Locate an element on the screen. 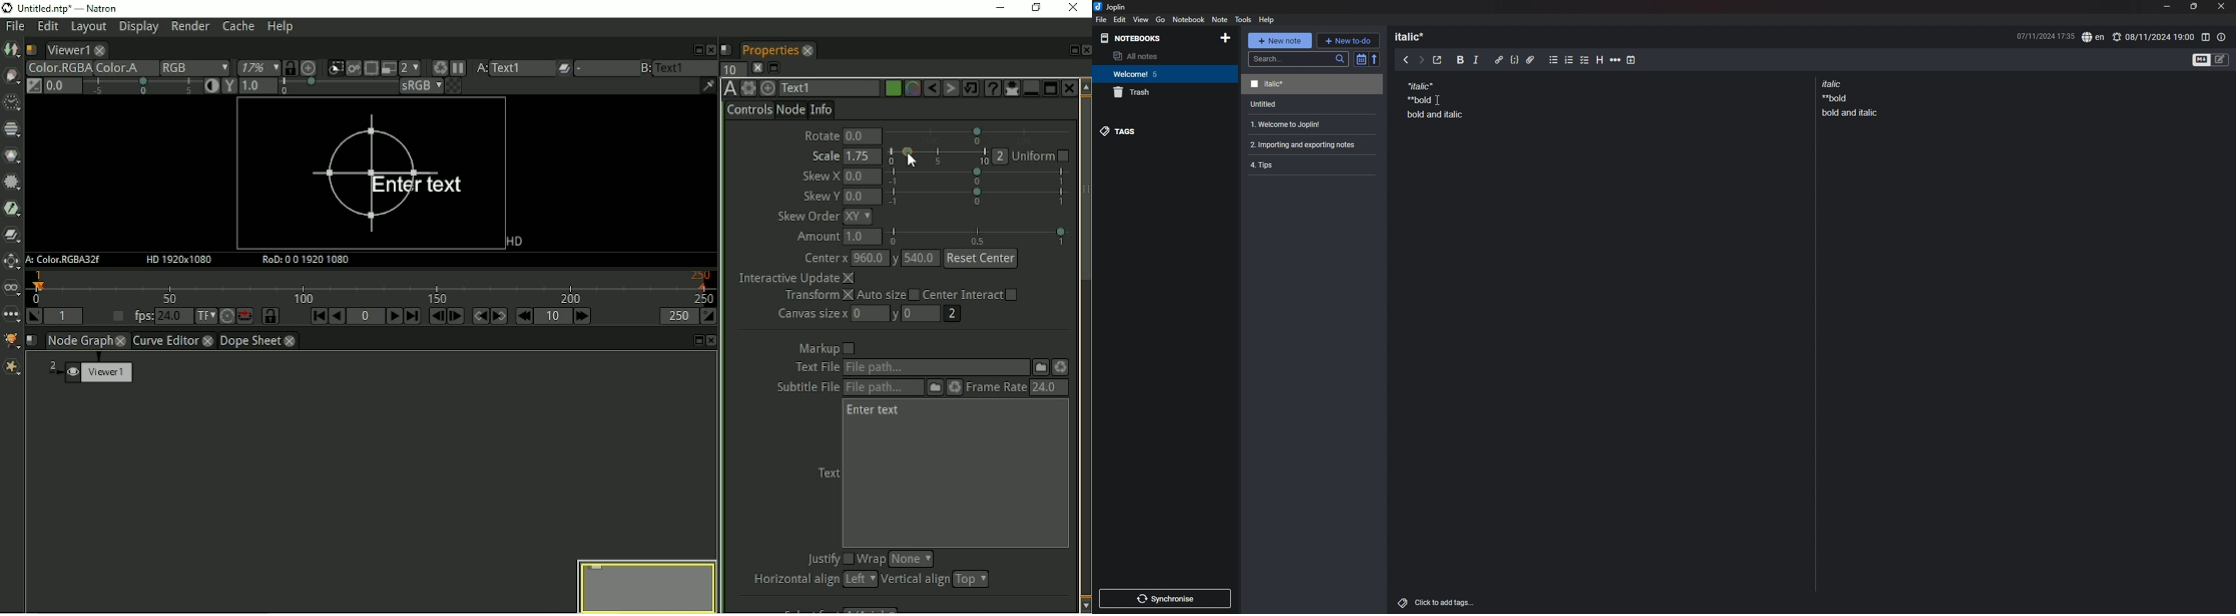 This screenshot has width=2240, height=616. toggle sort order is located at coordinates (1361, 59).